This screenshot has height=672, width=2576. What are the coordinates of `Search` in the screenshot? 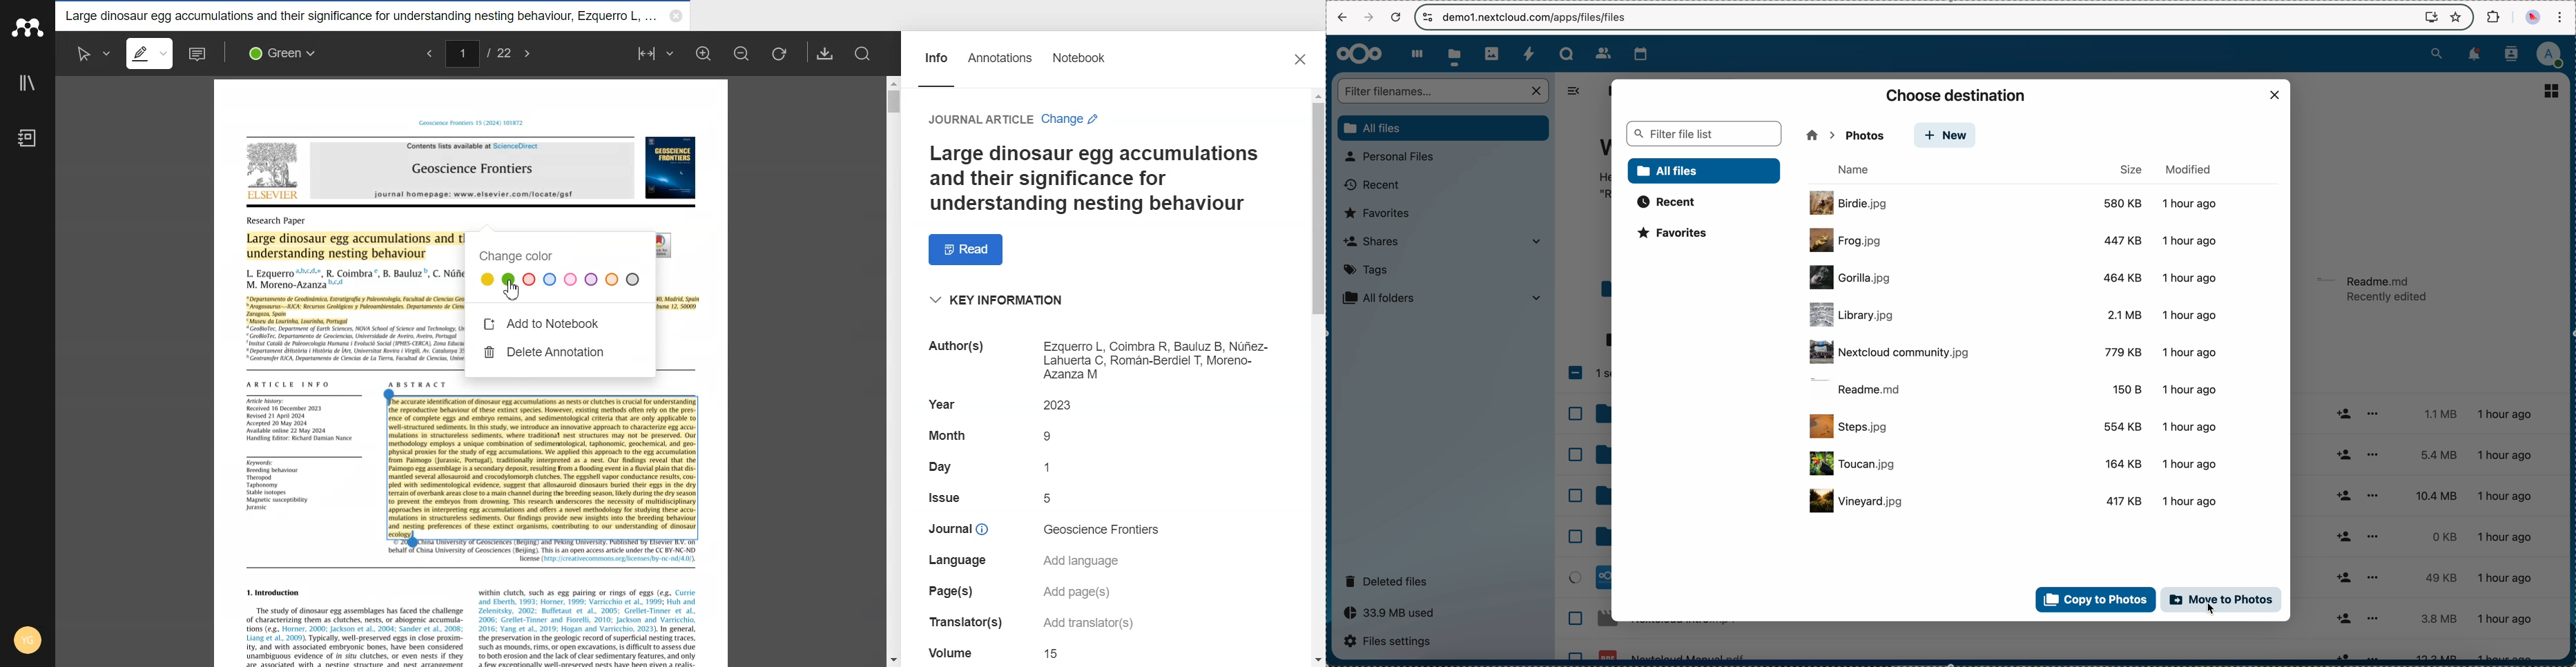 It's located at (865, 55).